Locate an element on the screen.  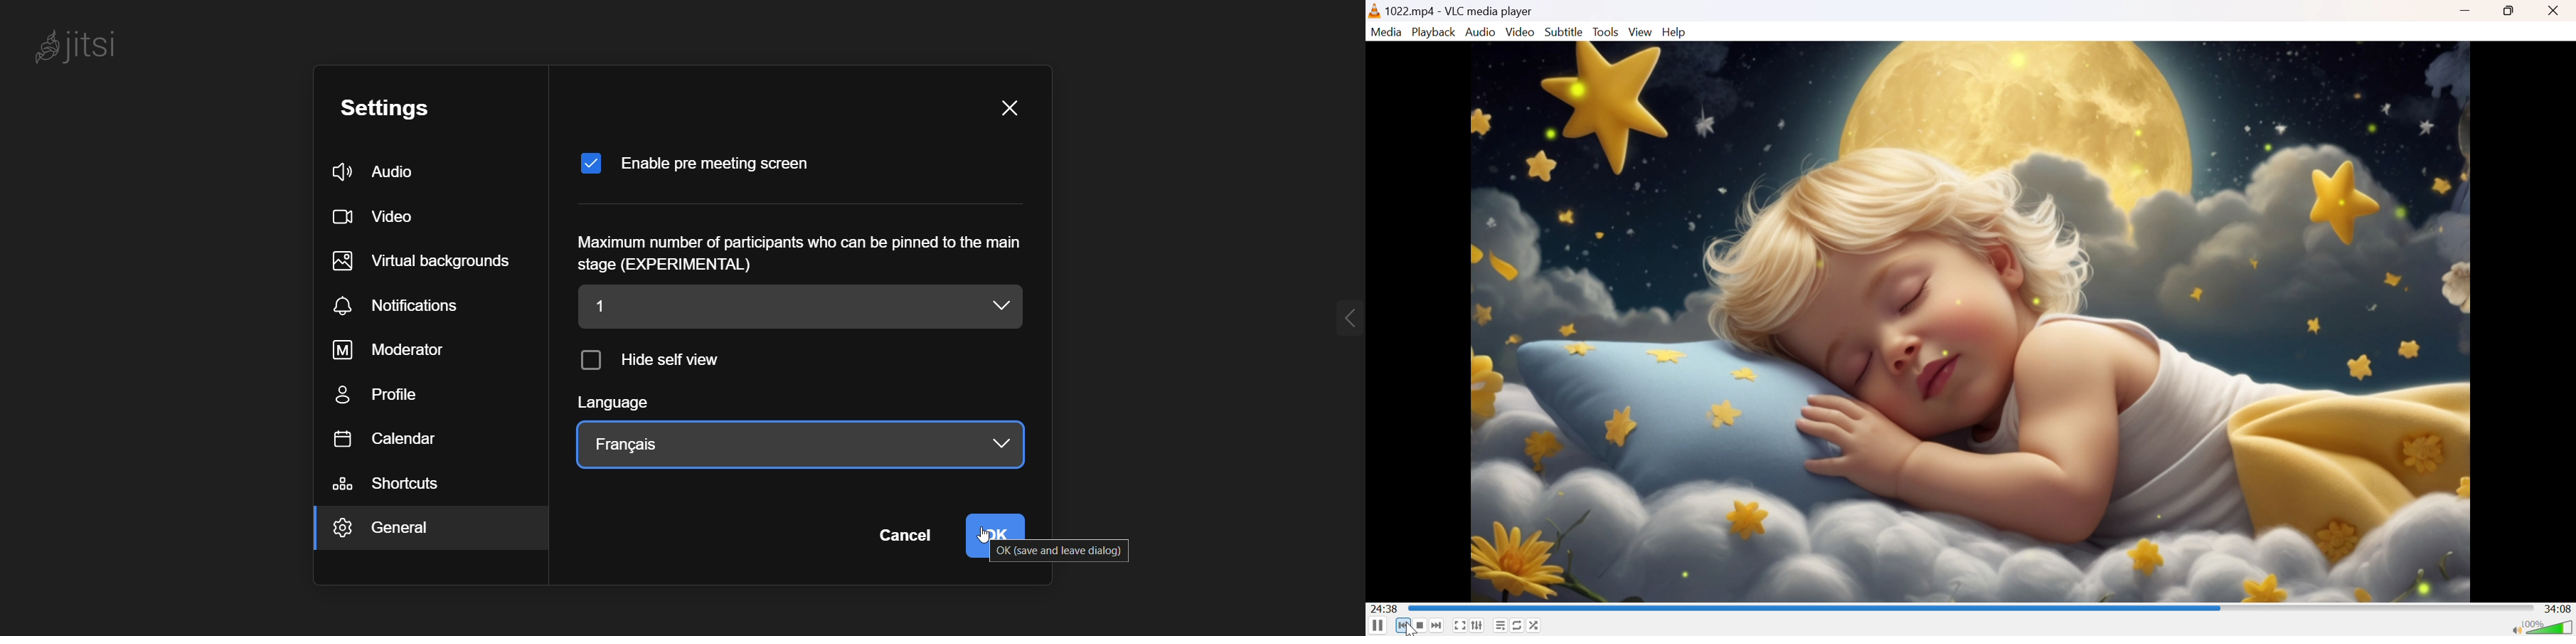
notifications is located at coordinates (405, 306).